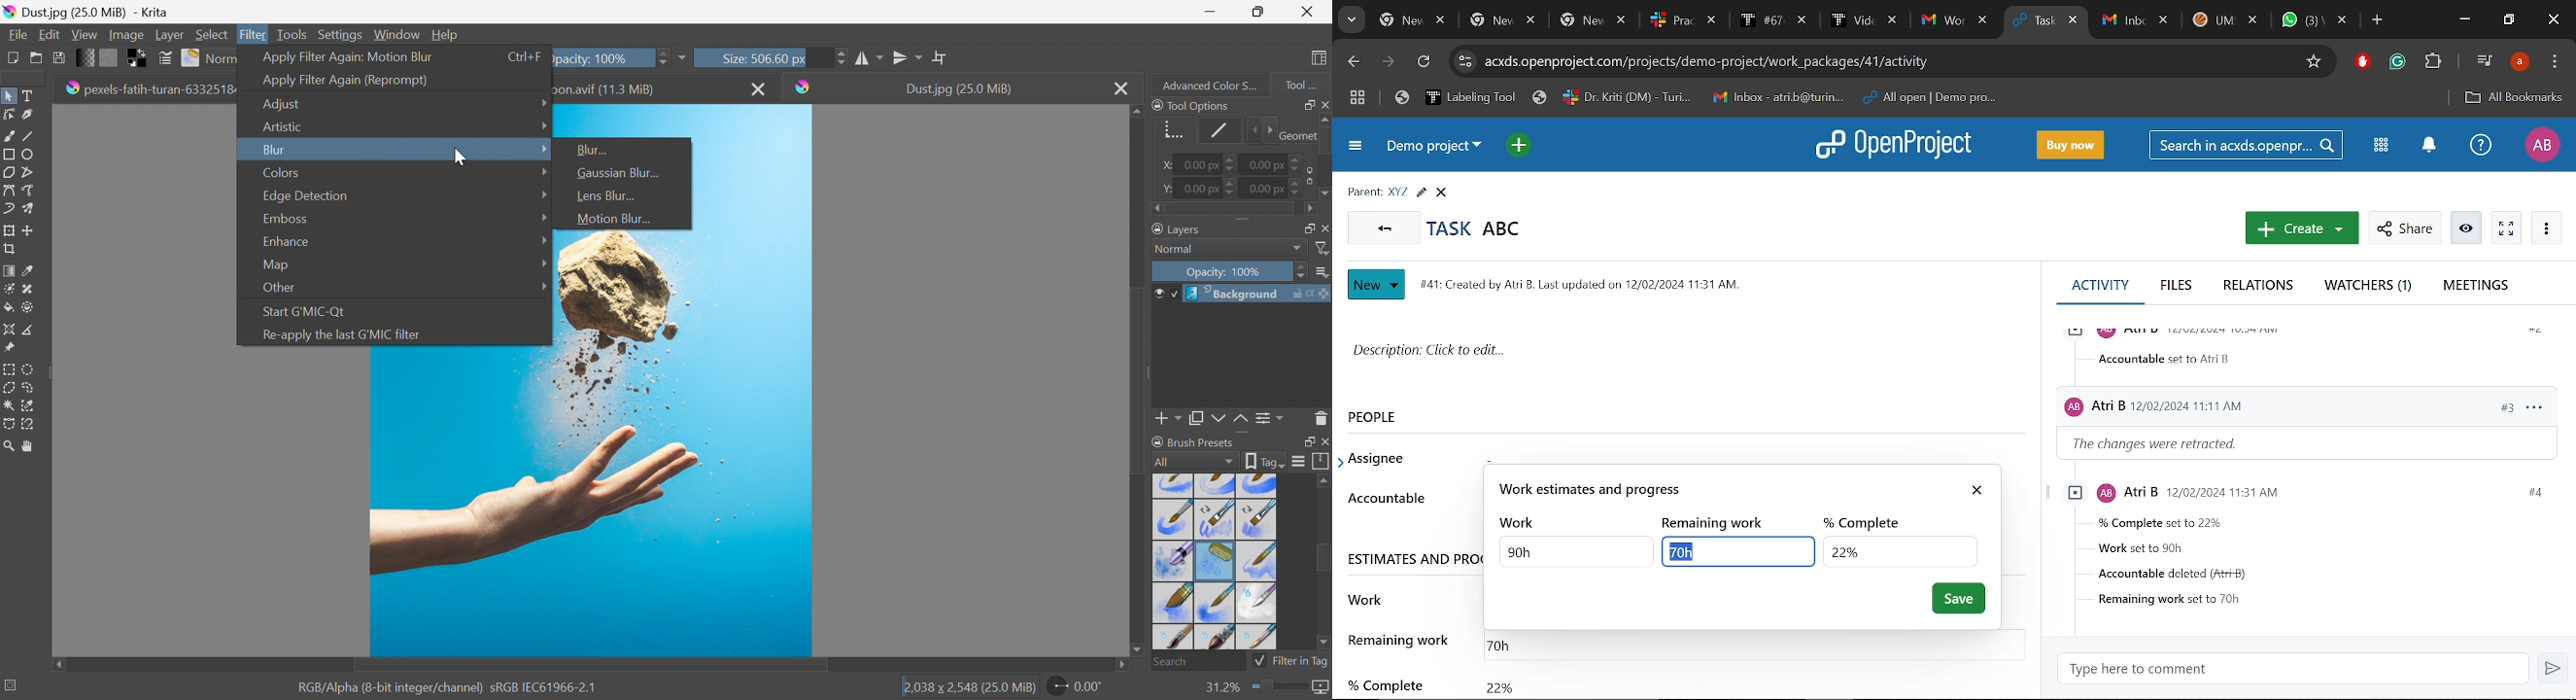  What do you see at coordinates (870, 56) in the screenshot?
I see `Vertical mirror tool` at bounding box center [870, 56].